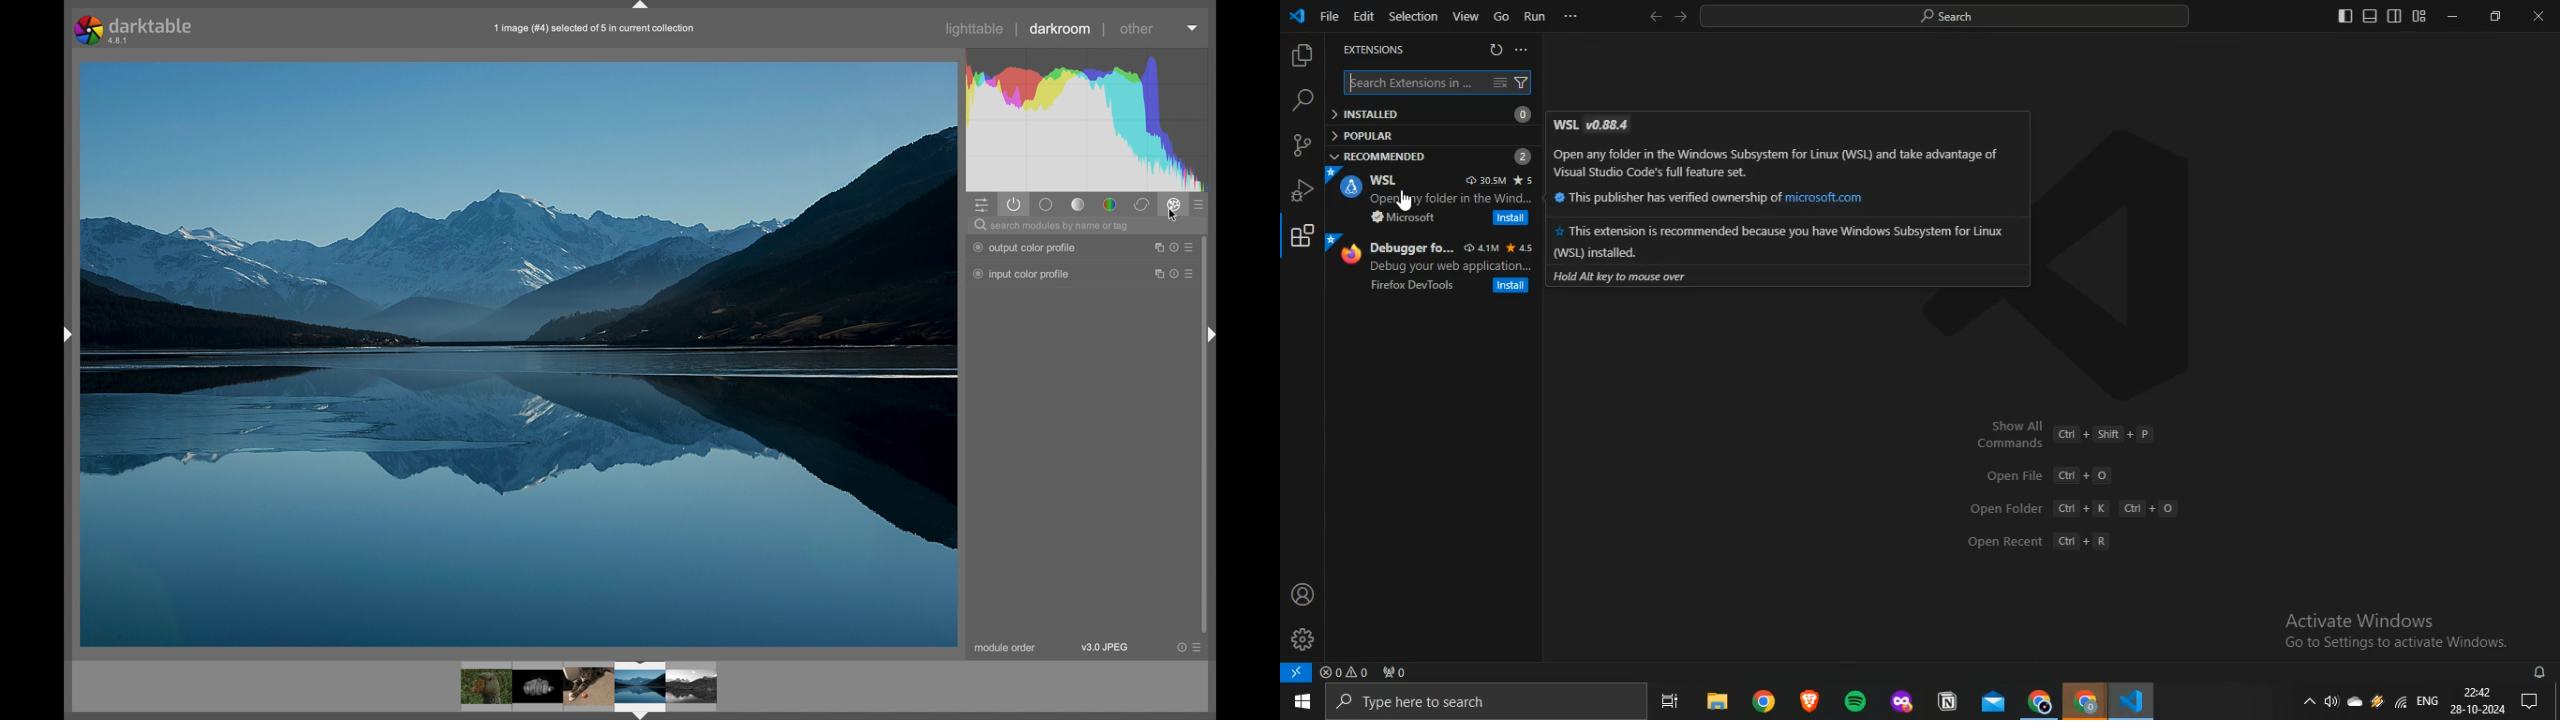 The height and width of the screenshot is (728, 2576). I want to click on Hold Alt key to mouse over, so click(1623, 278).